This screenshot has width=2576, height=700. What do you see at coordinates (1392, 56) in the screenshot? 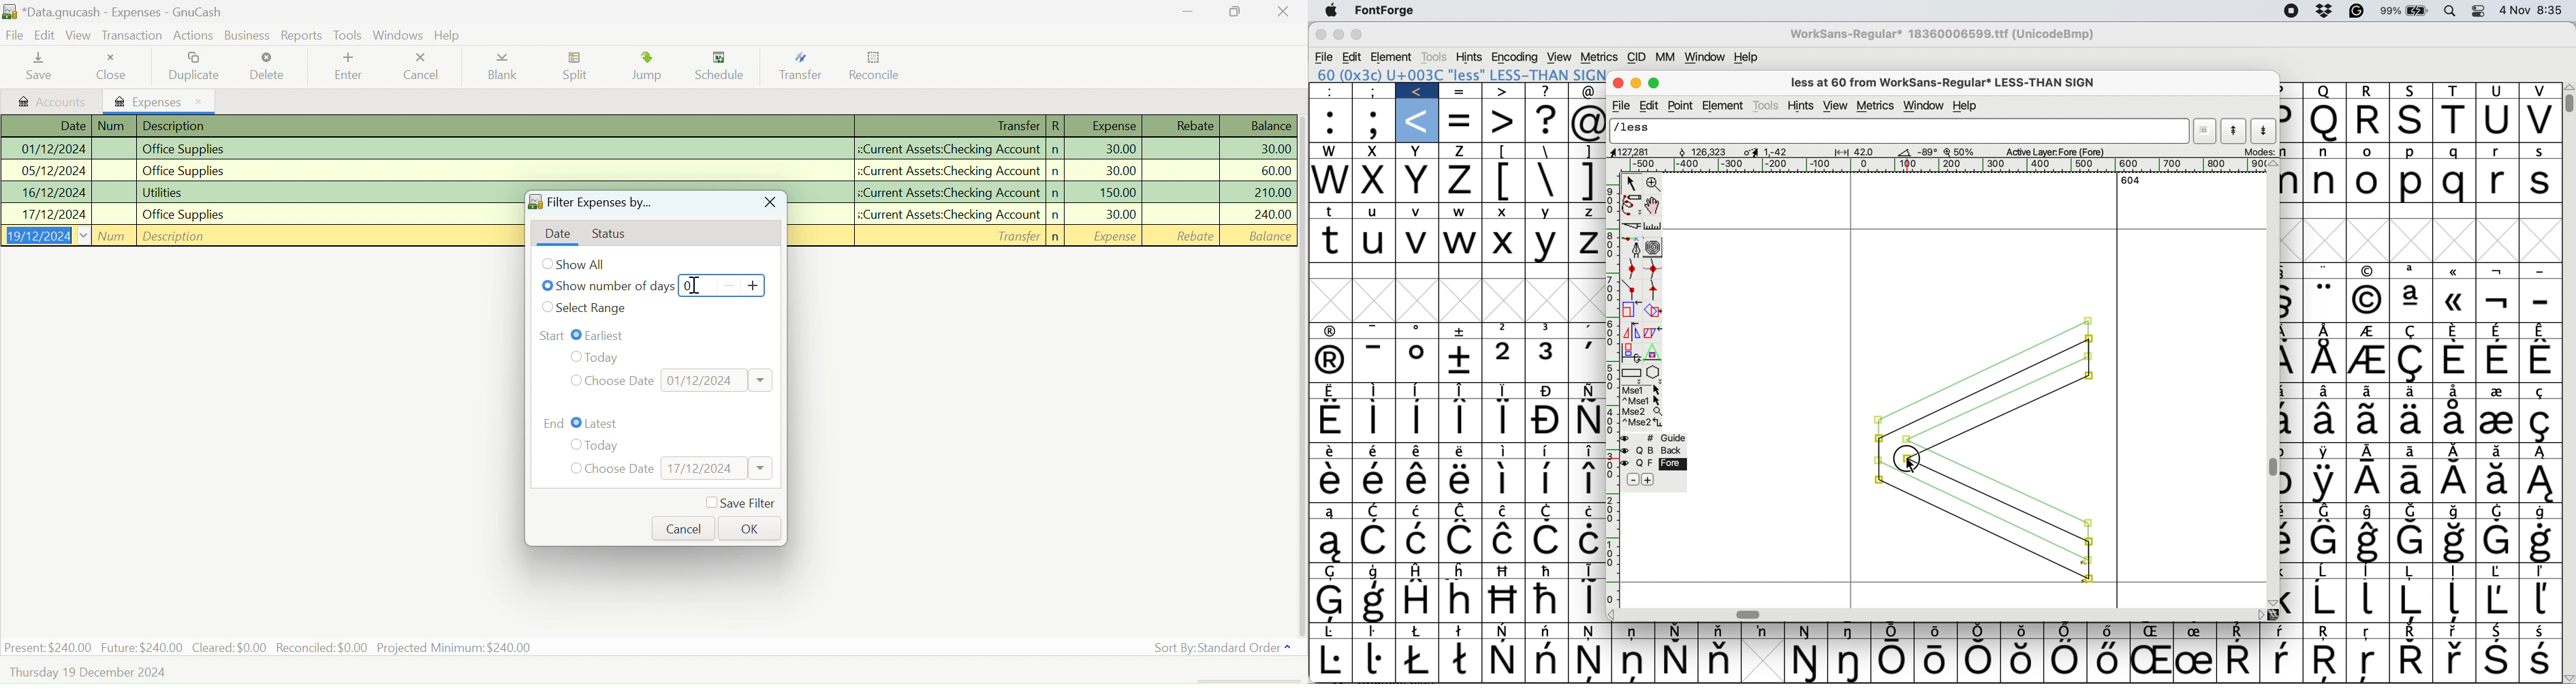
I see `element` at bounding box center [1392, 56].